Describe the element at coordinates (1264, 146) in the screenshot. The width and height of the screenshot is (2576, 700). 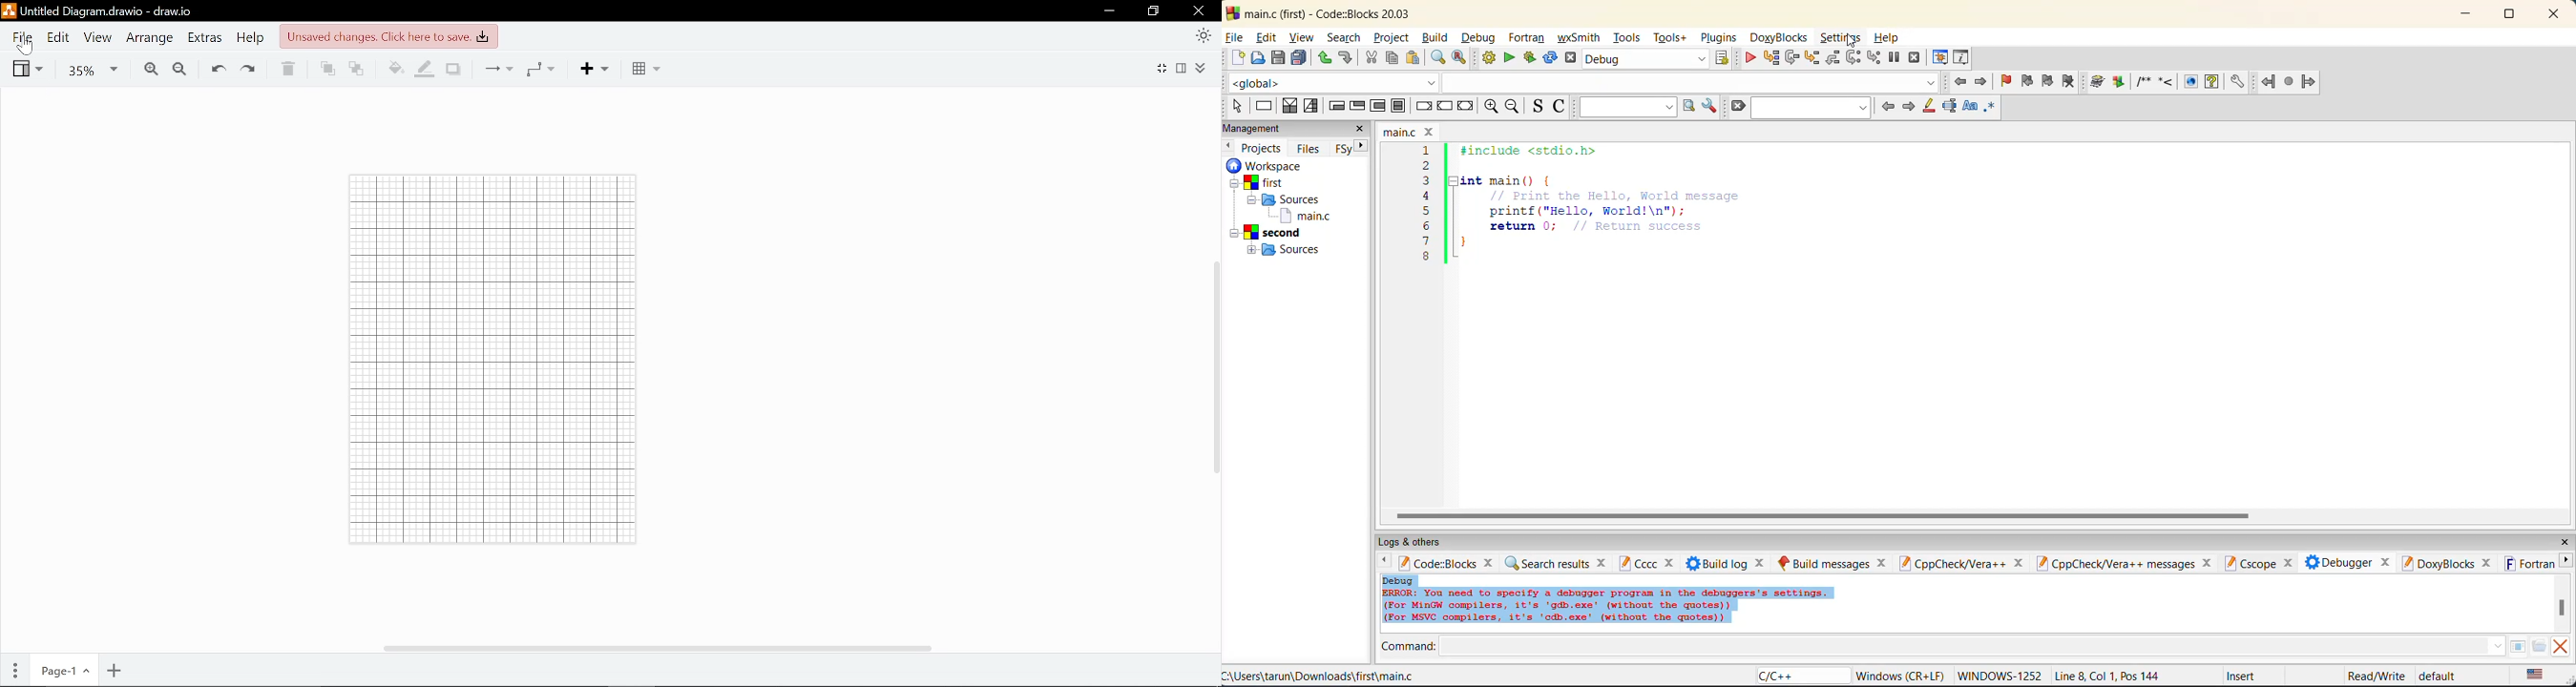
I see `projects` at that location.